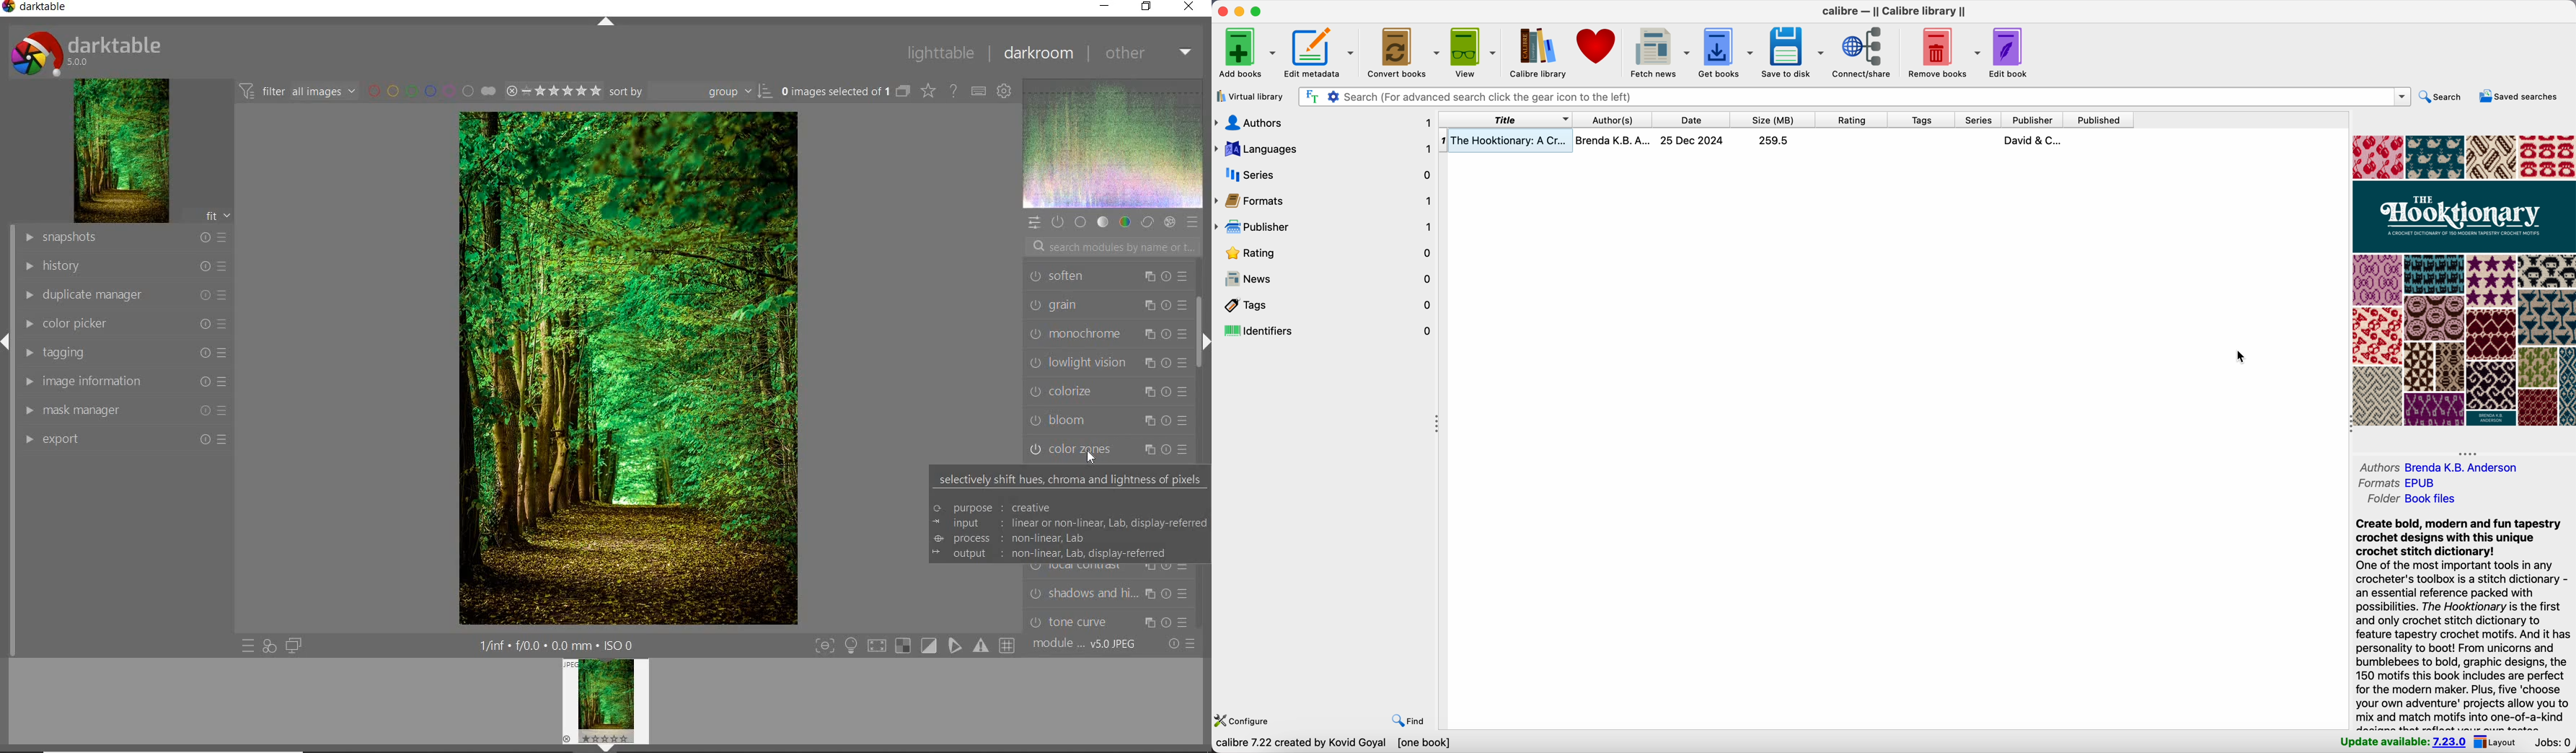 The image size is (2576, 756). I want to click on FILTER BY IMAGE COLOR LABEL, so click(429, 89).